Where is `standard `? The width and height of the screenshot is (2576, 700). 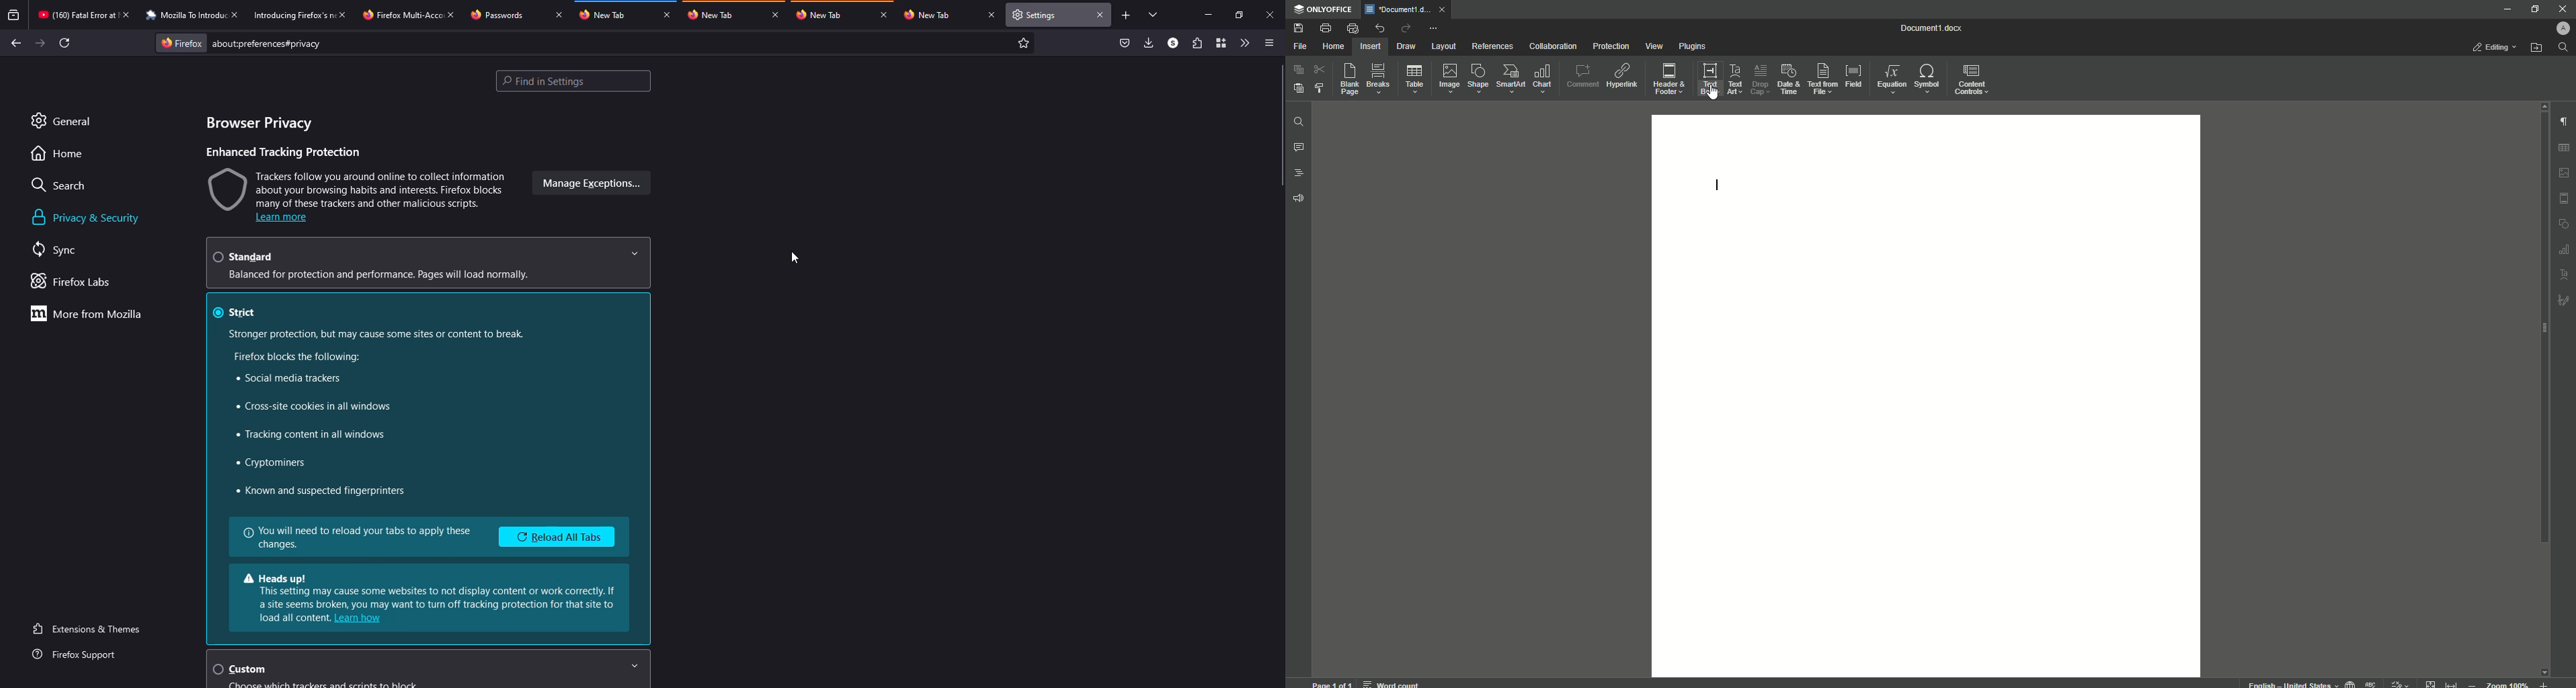
standard  is located at coordinates (246, 256).